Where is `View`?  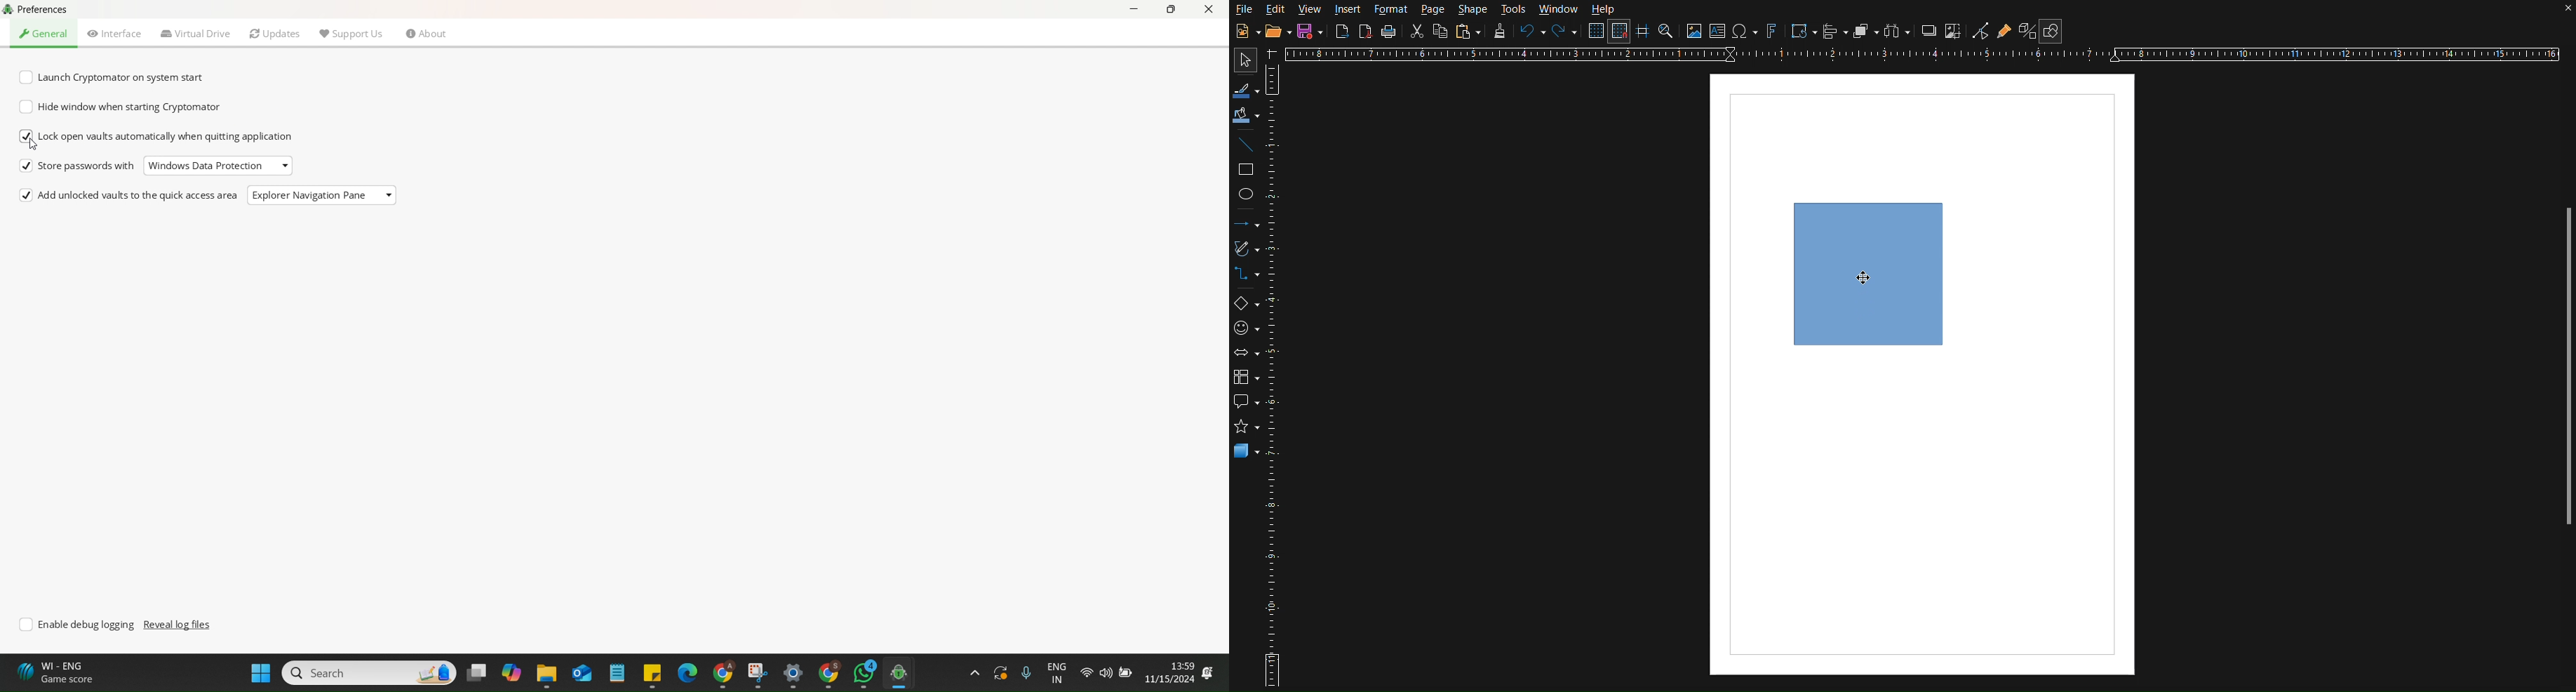
View is located at coordinates (1312, 10).